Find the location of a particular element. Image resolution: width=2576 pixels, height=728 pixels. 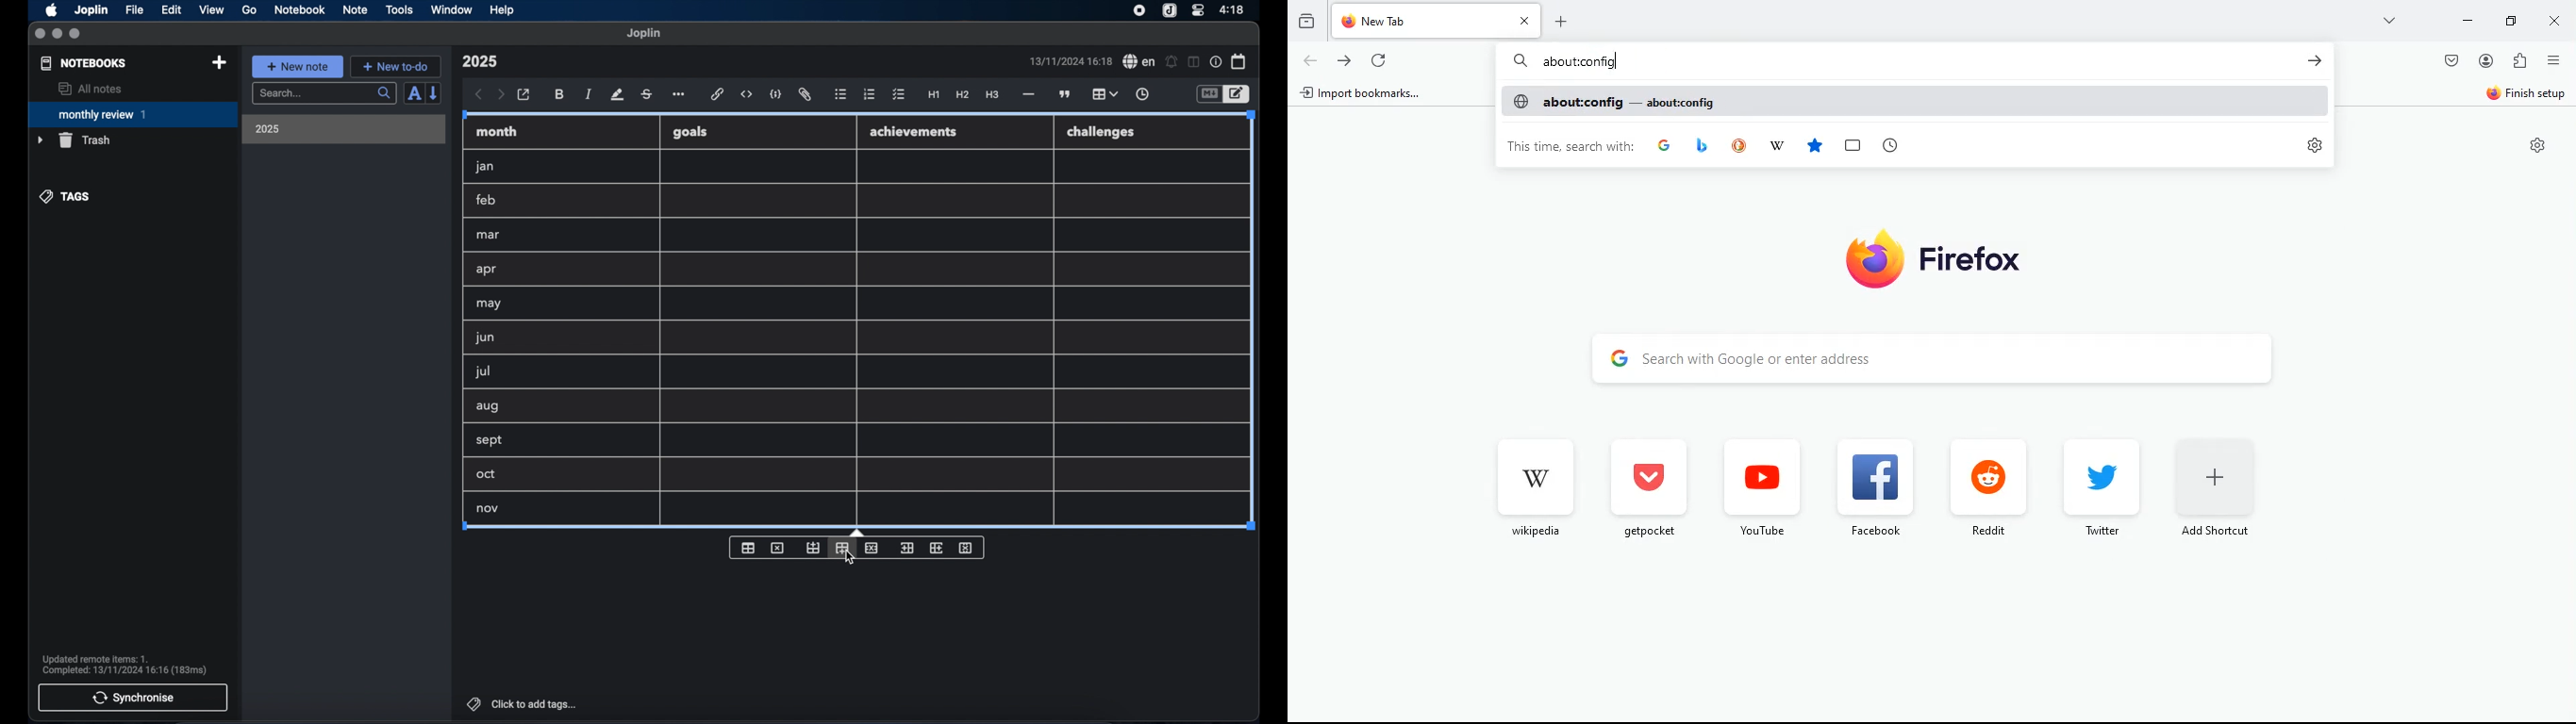

bulleted list is located at coordinates (840, 95).